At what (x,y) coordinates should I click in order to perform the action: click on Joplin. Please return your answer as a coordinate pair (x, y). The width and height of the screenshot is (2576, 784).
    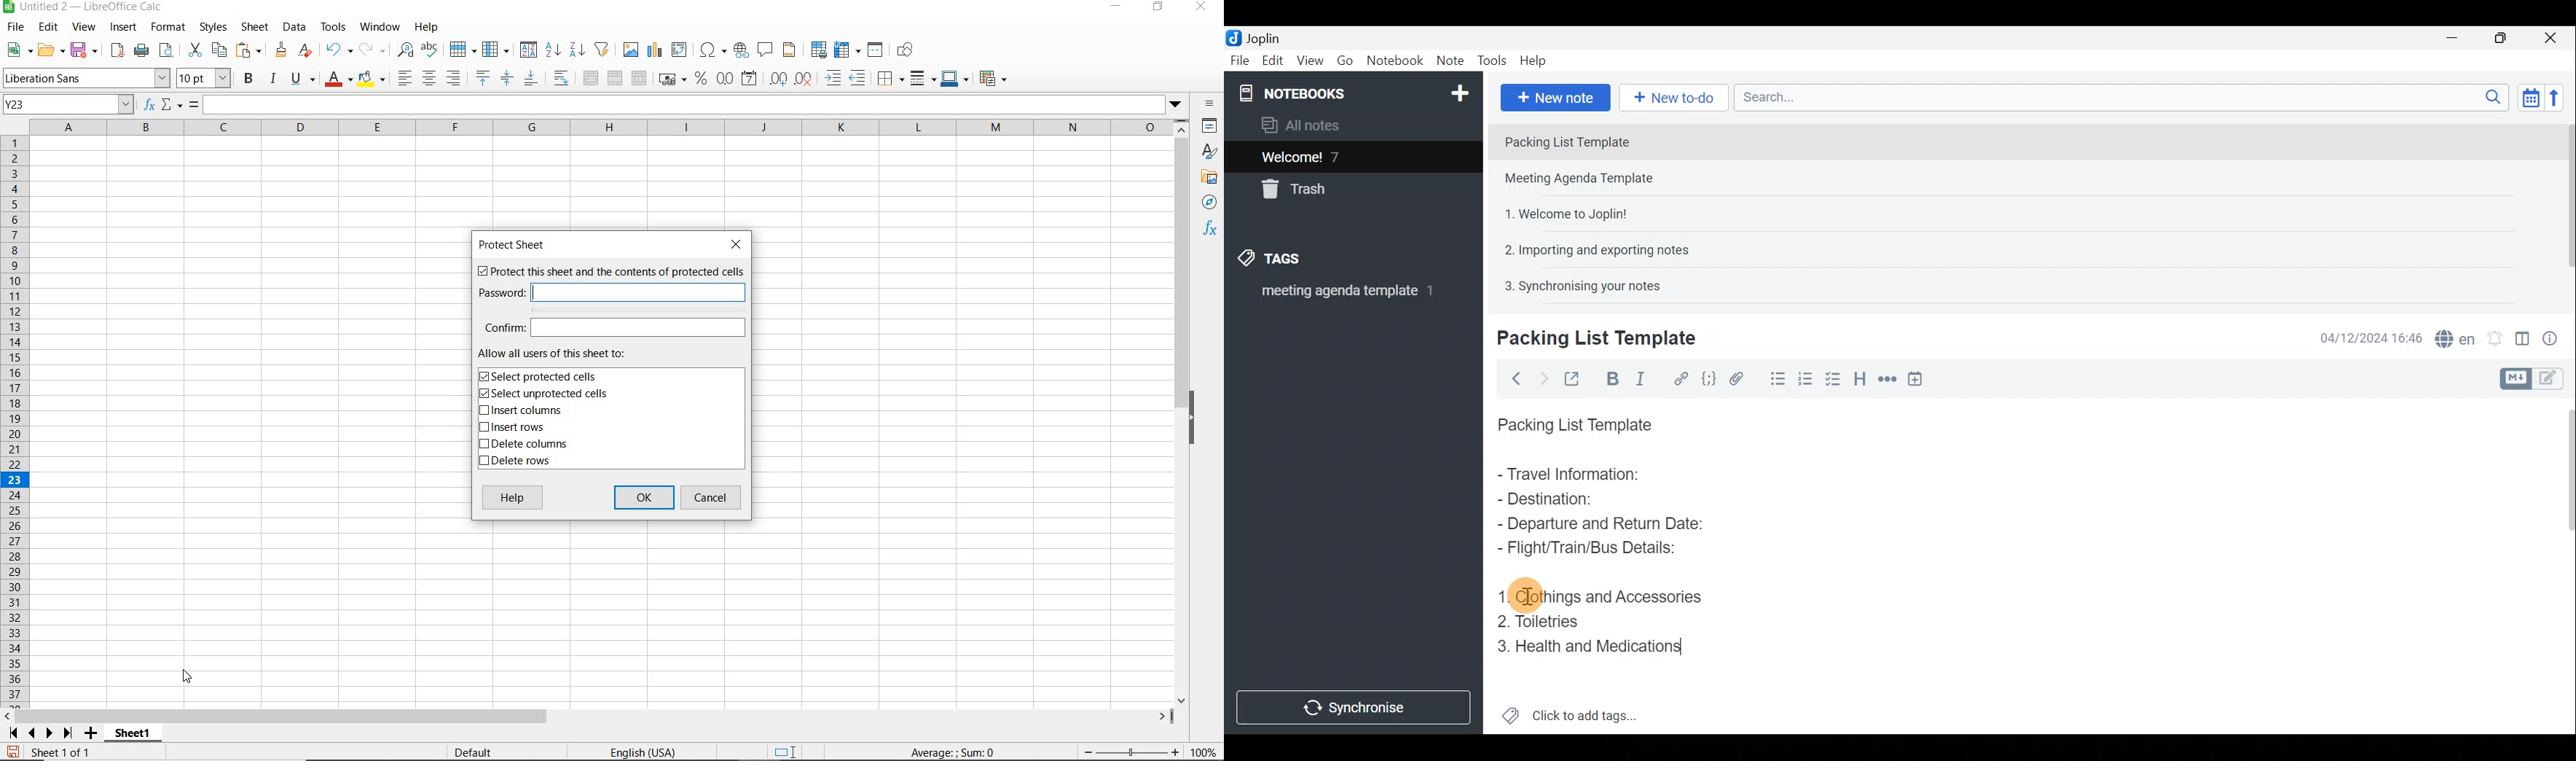
    Looking at the image, I should click on (1257, 37).